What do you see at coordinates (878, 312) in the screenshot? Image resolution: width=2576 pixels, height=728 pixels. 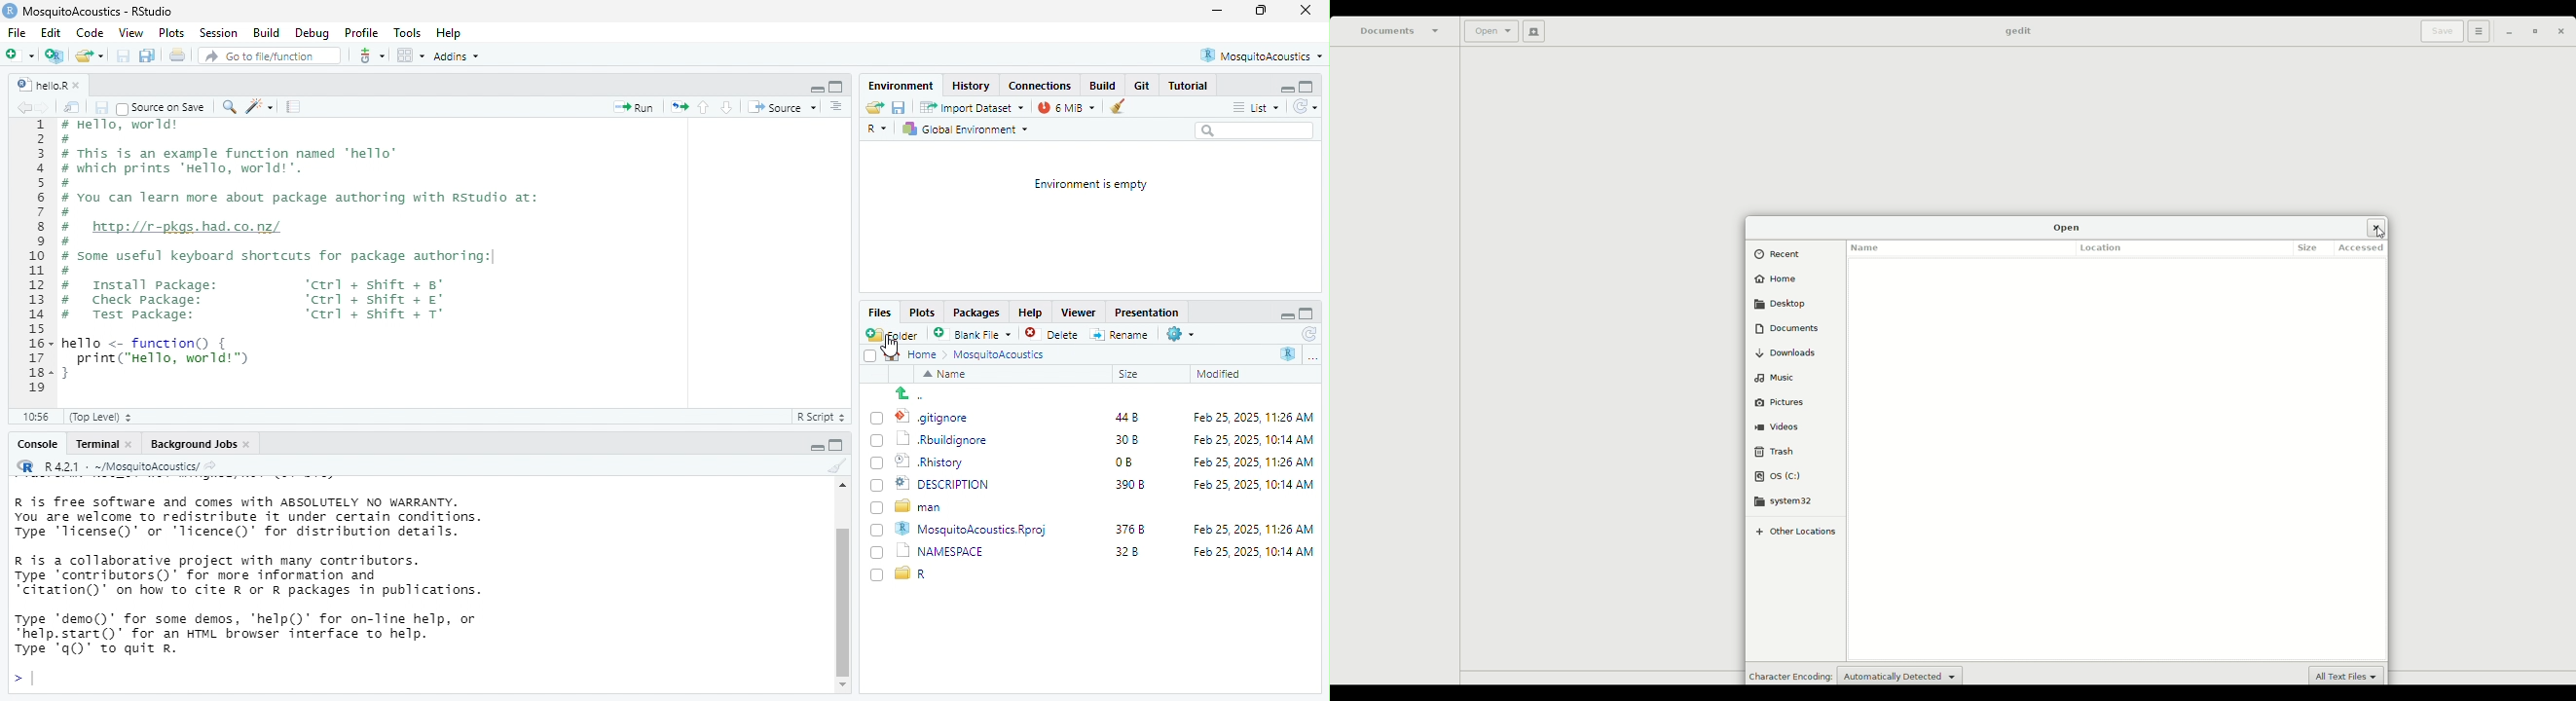 I see `Files` at bounding box center [878, 312].